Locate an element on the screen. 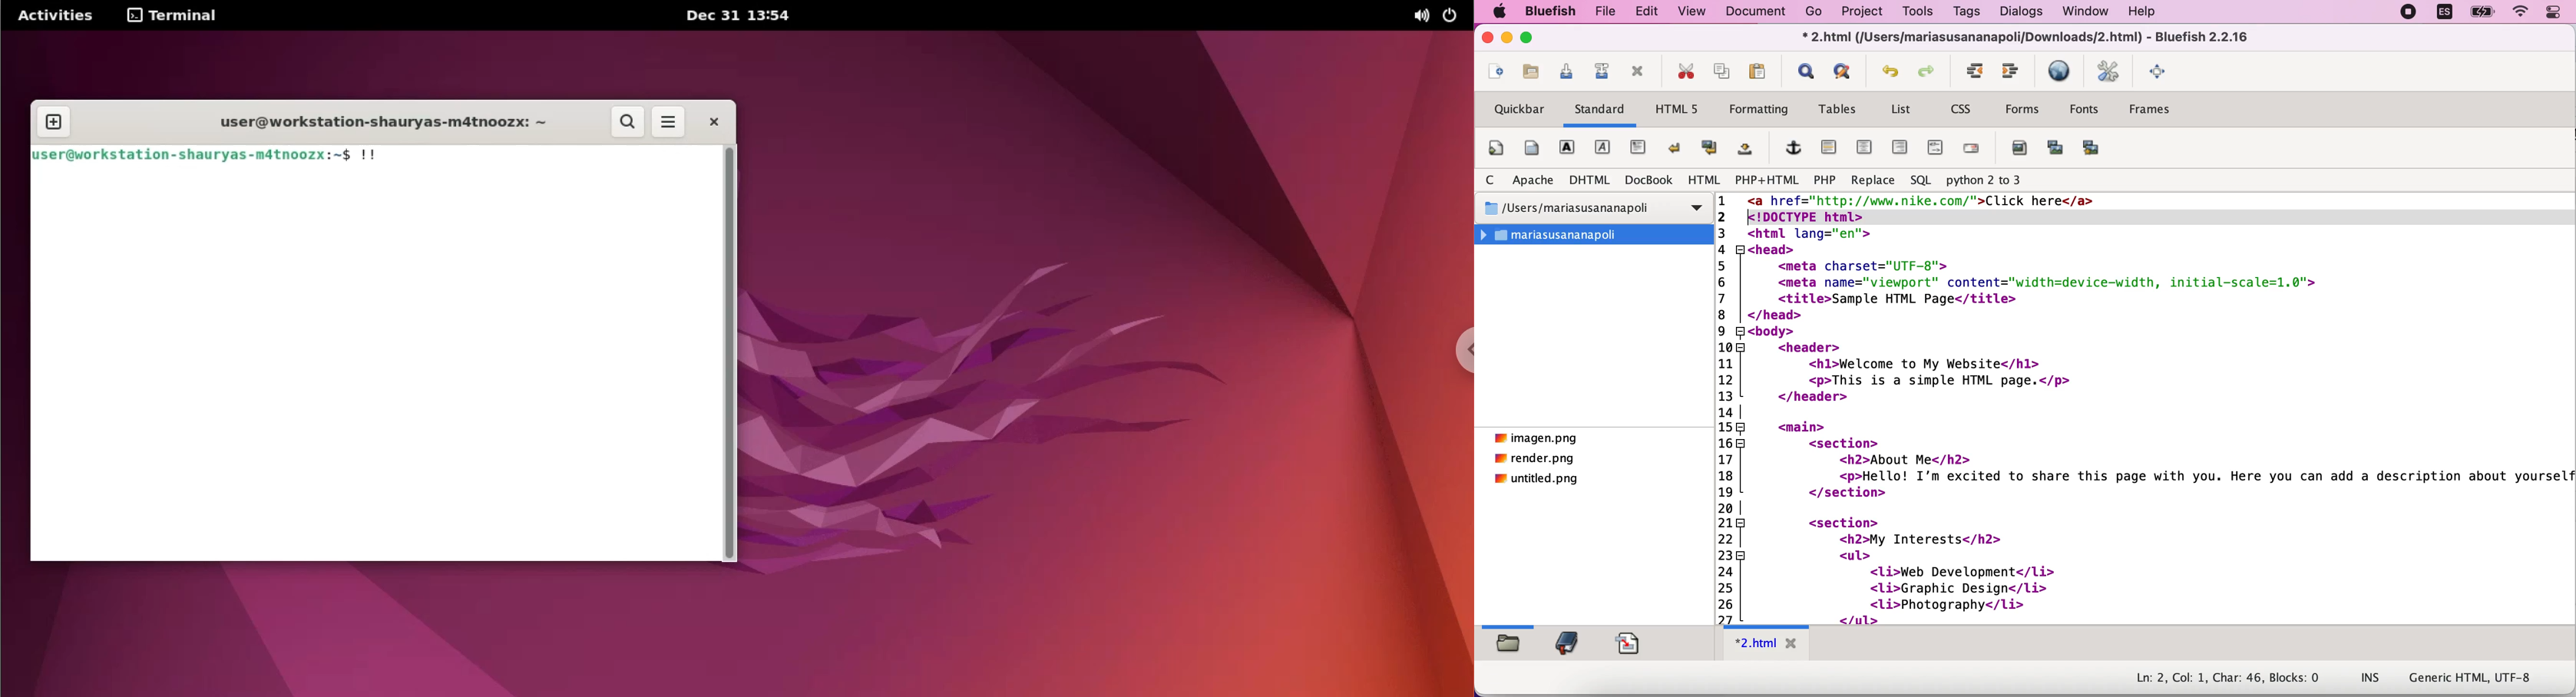 The image size is (2576, 700). unindent is located at coordinates (1978, 72).